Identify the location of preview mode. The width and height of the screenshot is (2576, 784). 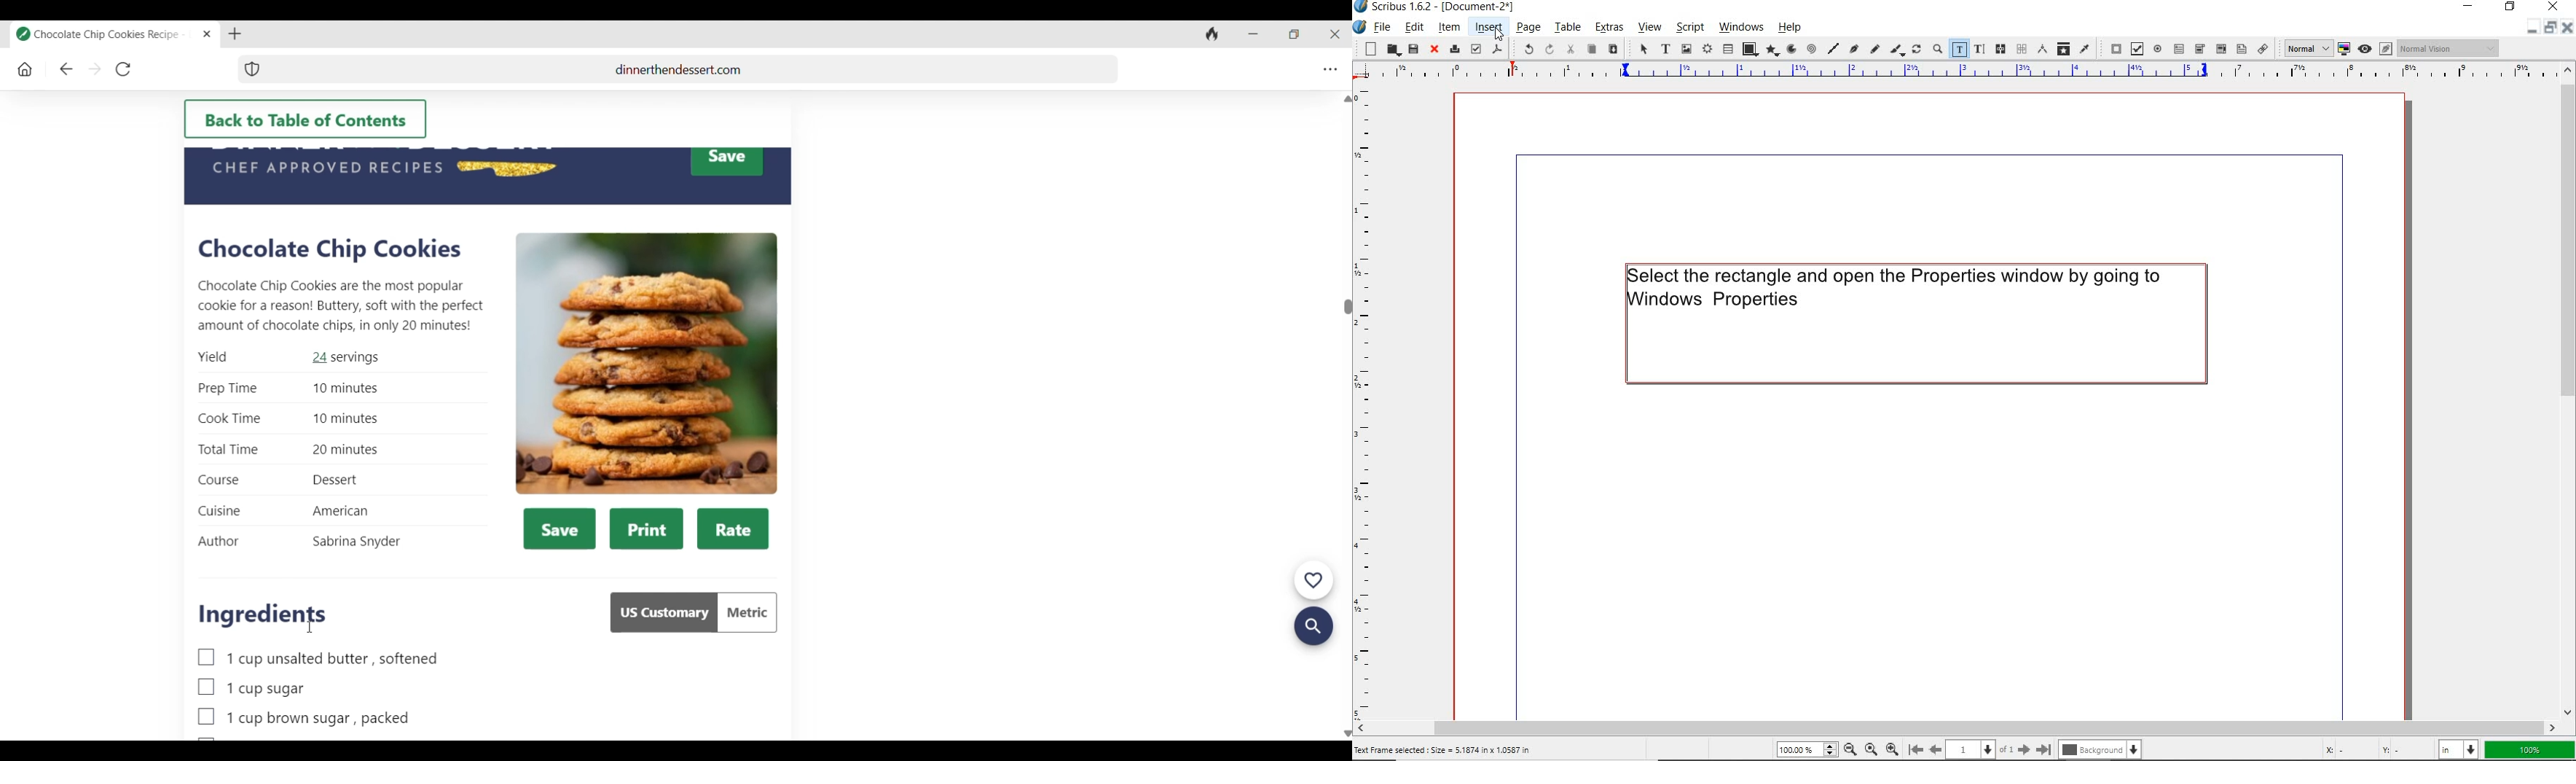
(2375, 49).